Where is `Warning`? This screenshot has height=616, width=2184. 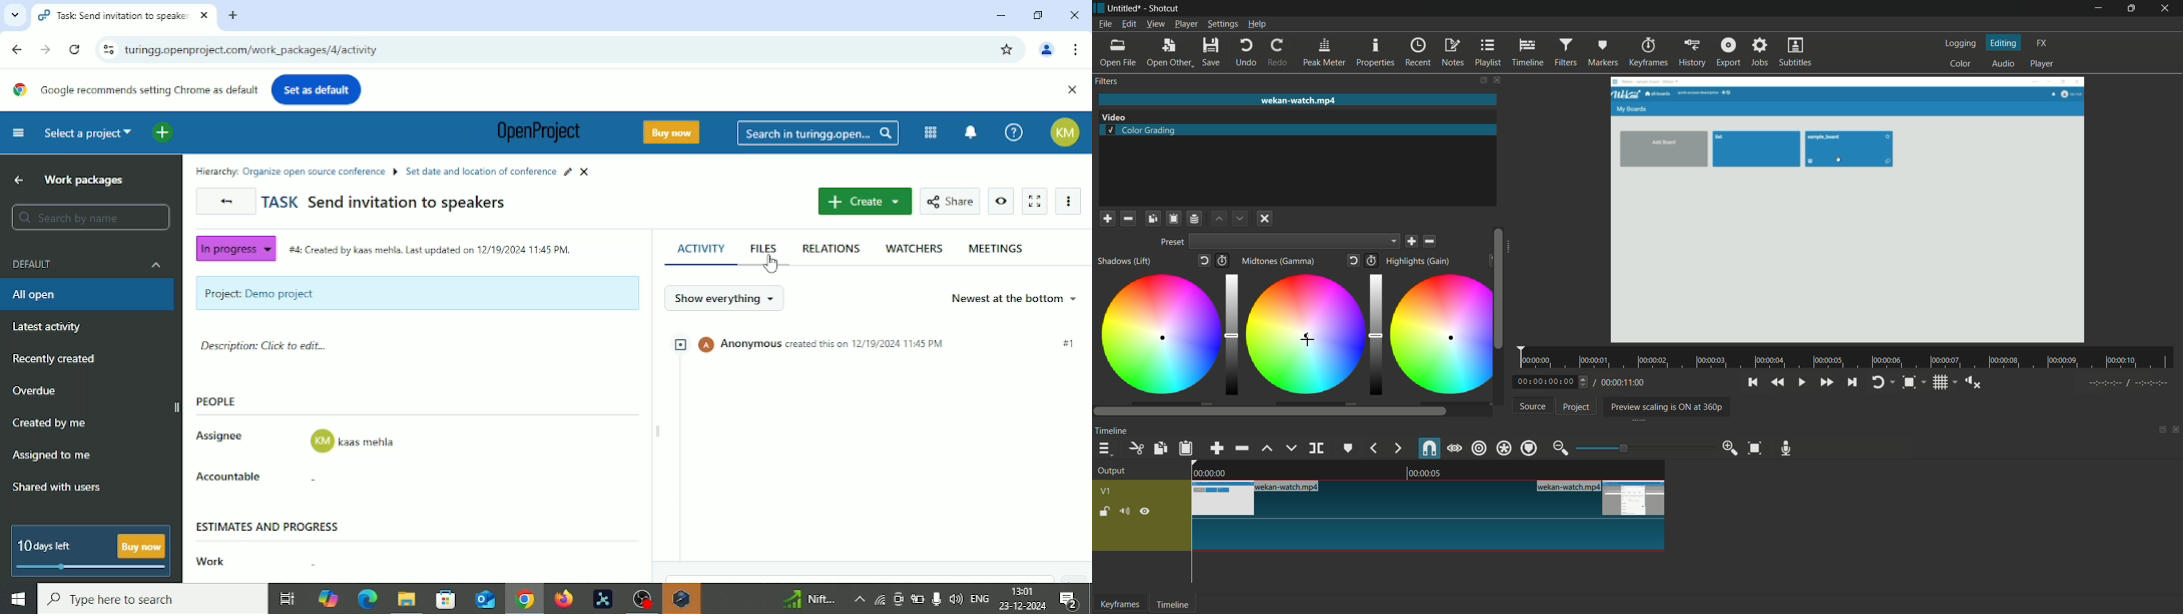 Warning is located at coordinates (681, 599).